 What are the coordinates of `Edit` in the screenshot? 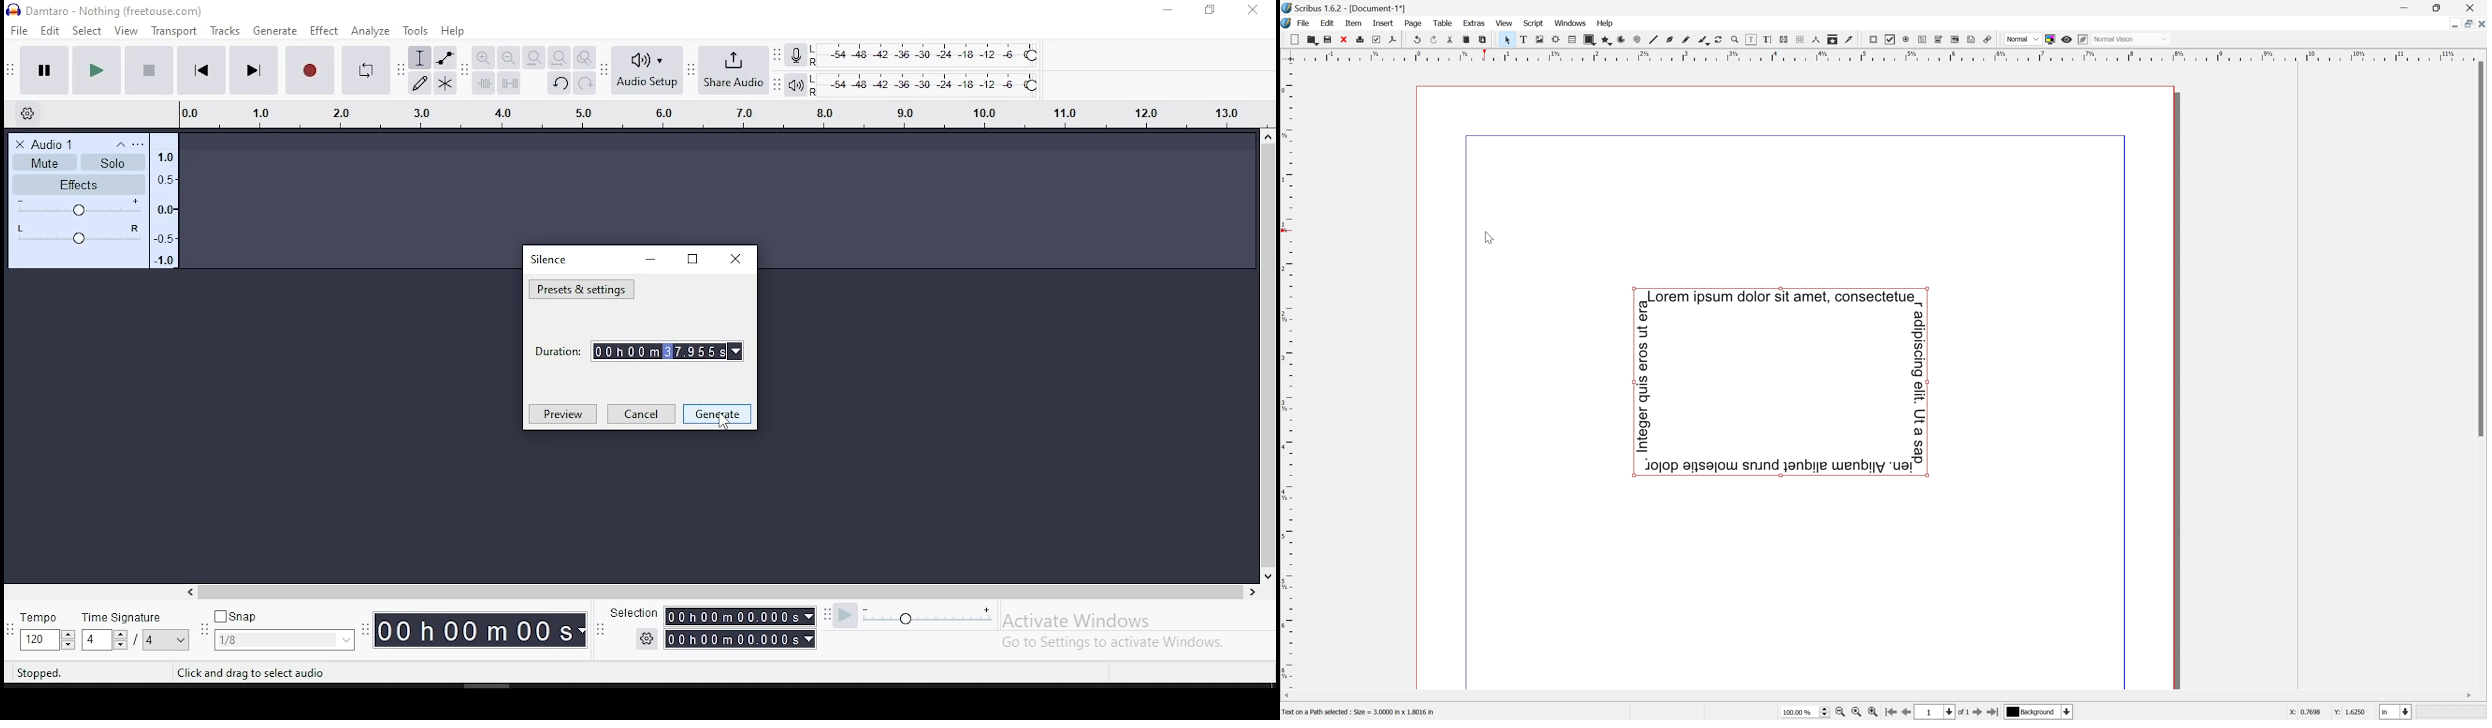 It's located at (1326, 24).